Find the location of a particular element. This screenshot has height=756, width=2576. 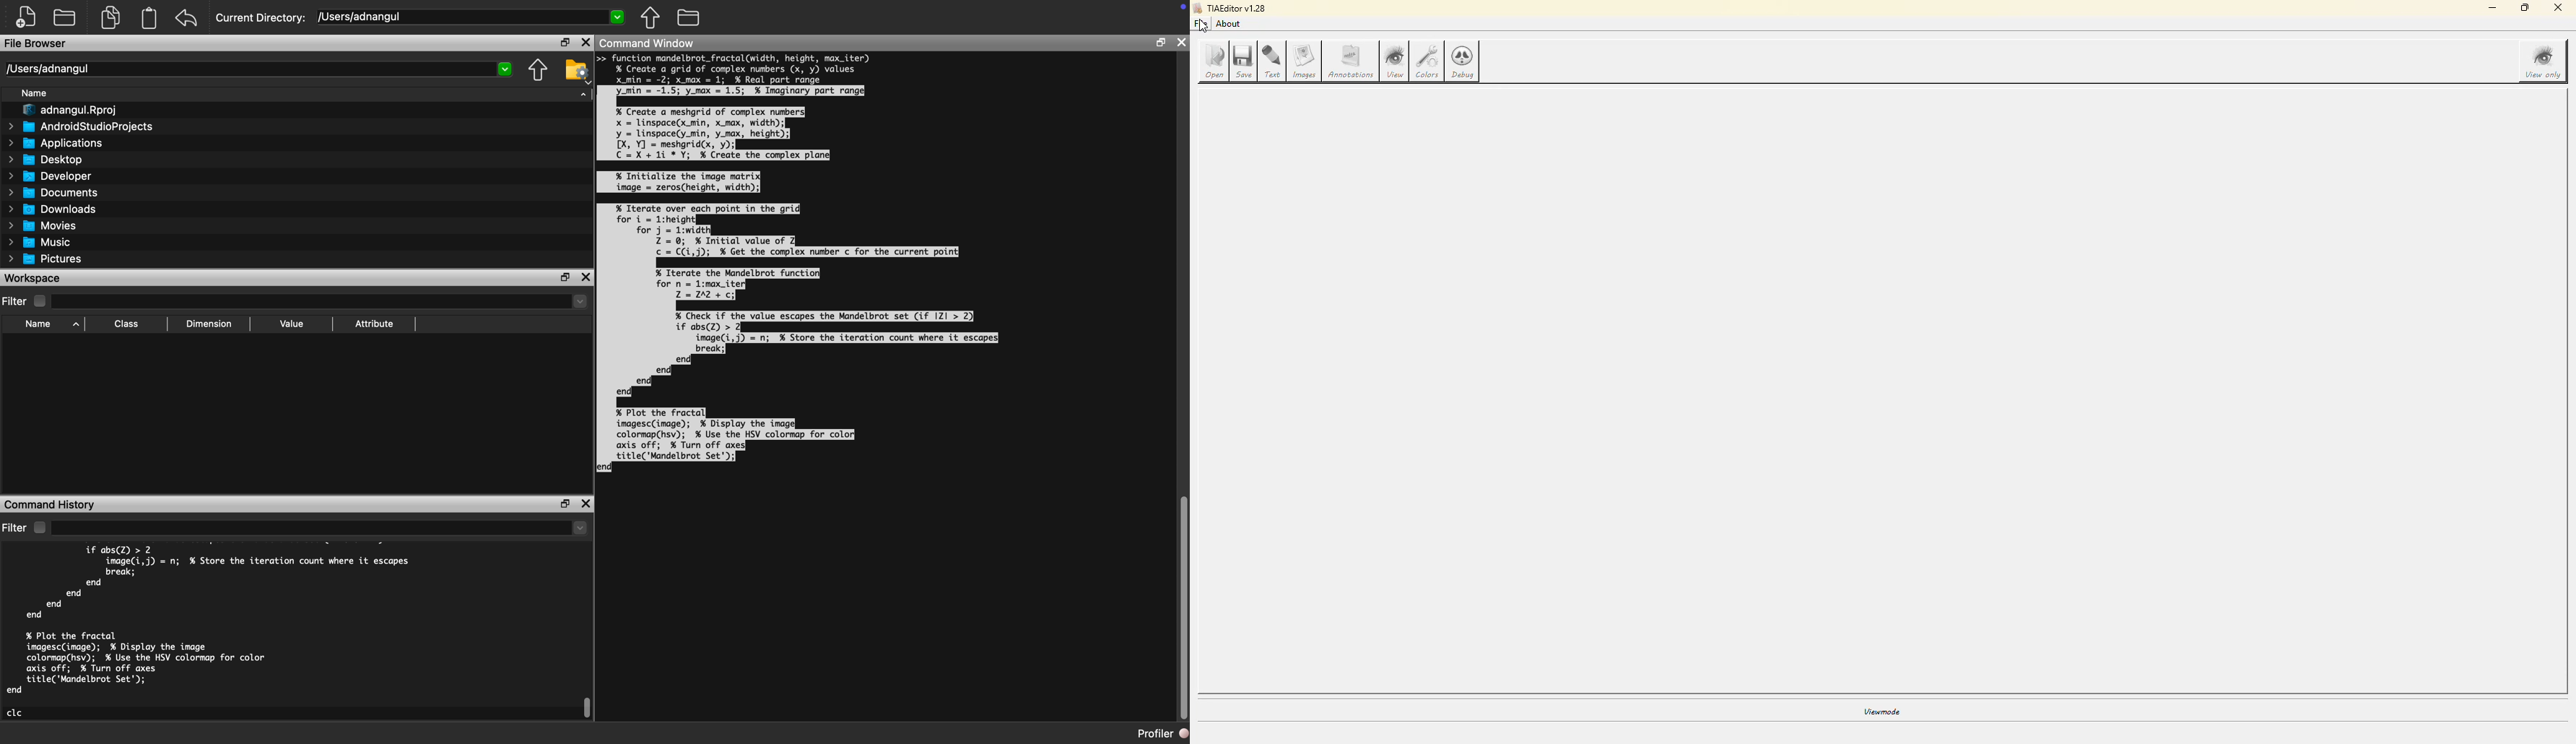

Parent Directory is located at coordinates (651, 19).